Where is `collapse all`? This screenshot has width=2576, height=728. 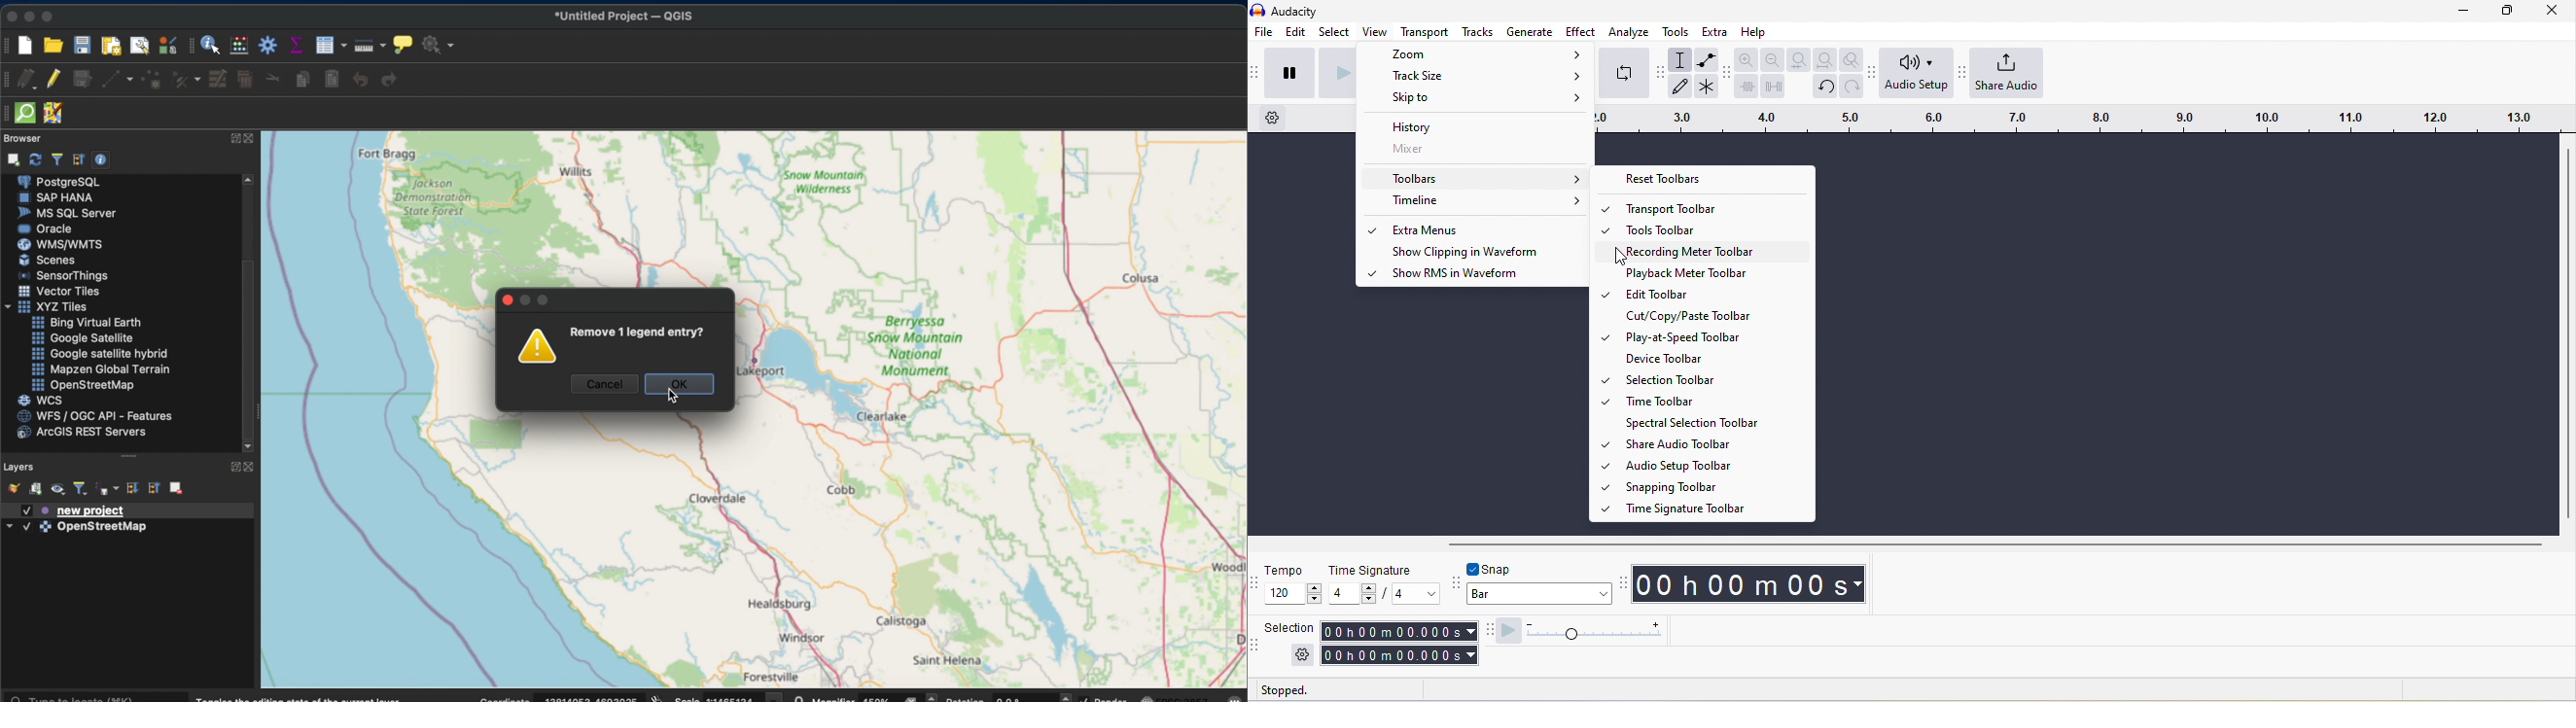
collapse all is located at coordinates (79, 159).